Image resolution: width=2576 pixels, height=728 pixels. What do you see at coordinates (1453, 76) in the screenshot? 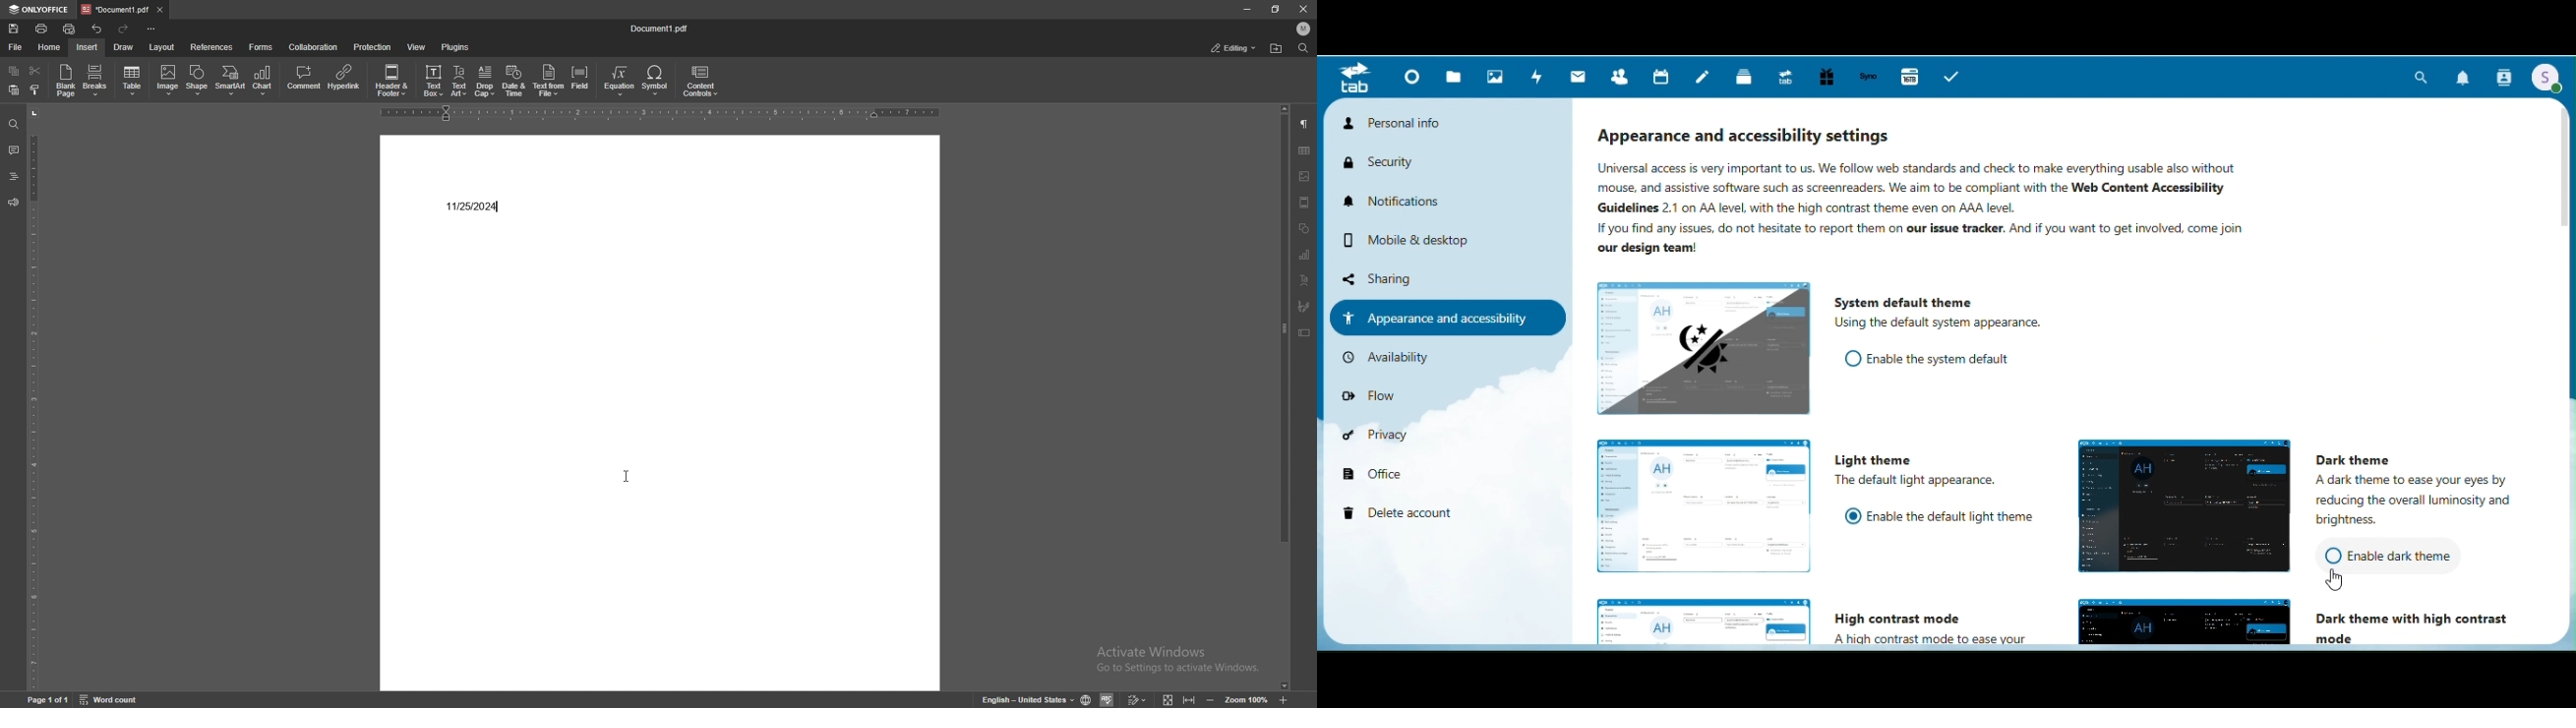
I see `Files` at bounding box center [1453, 76].